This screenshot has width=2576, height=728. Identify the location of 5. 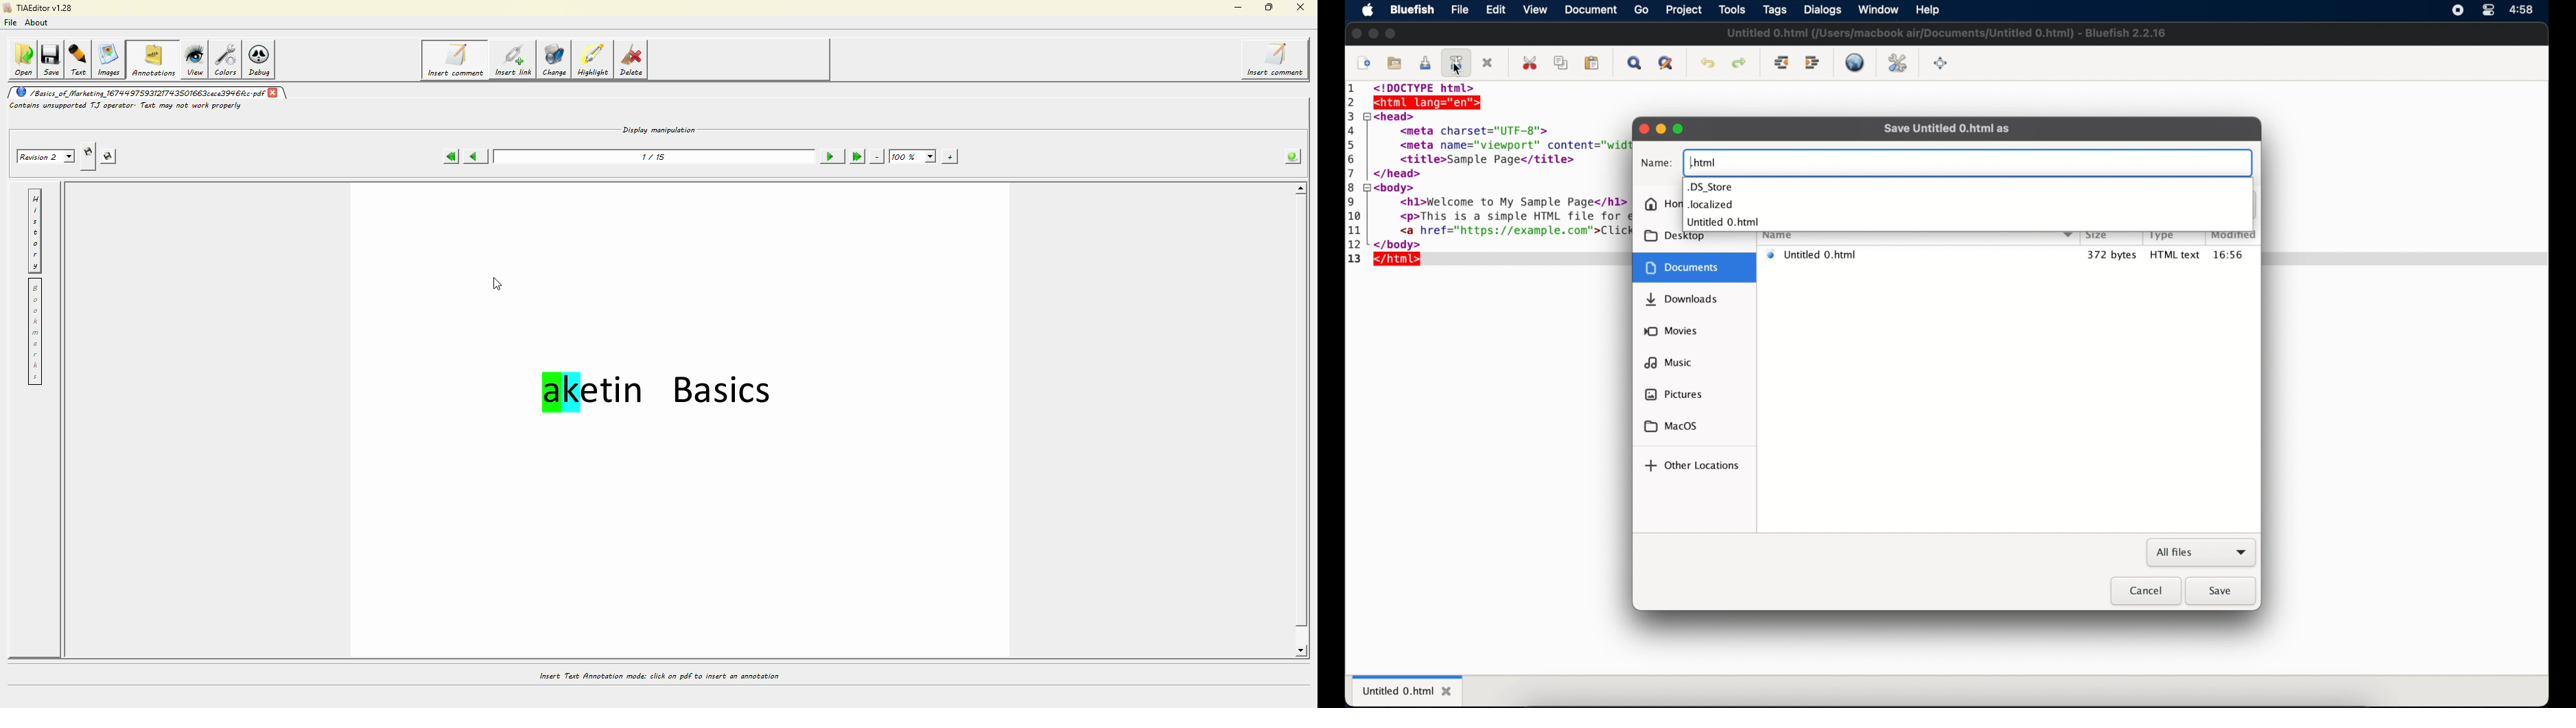
(1355, 144).